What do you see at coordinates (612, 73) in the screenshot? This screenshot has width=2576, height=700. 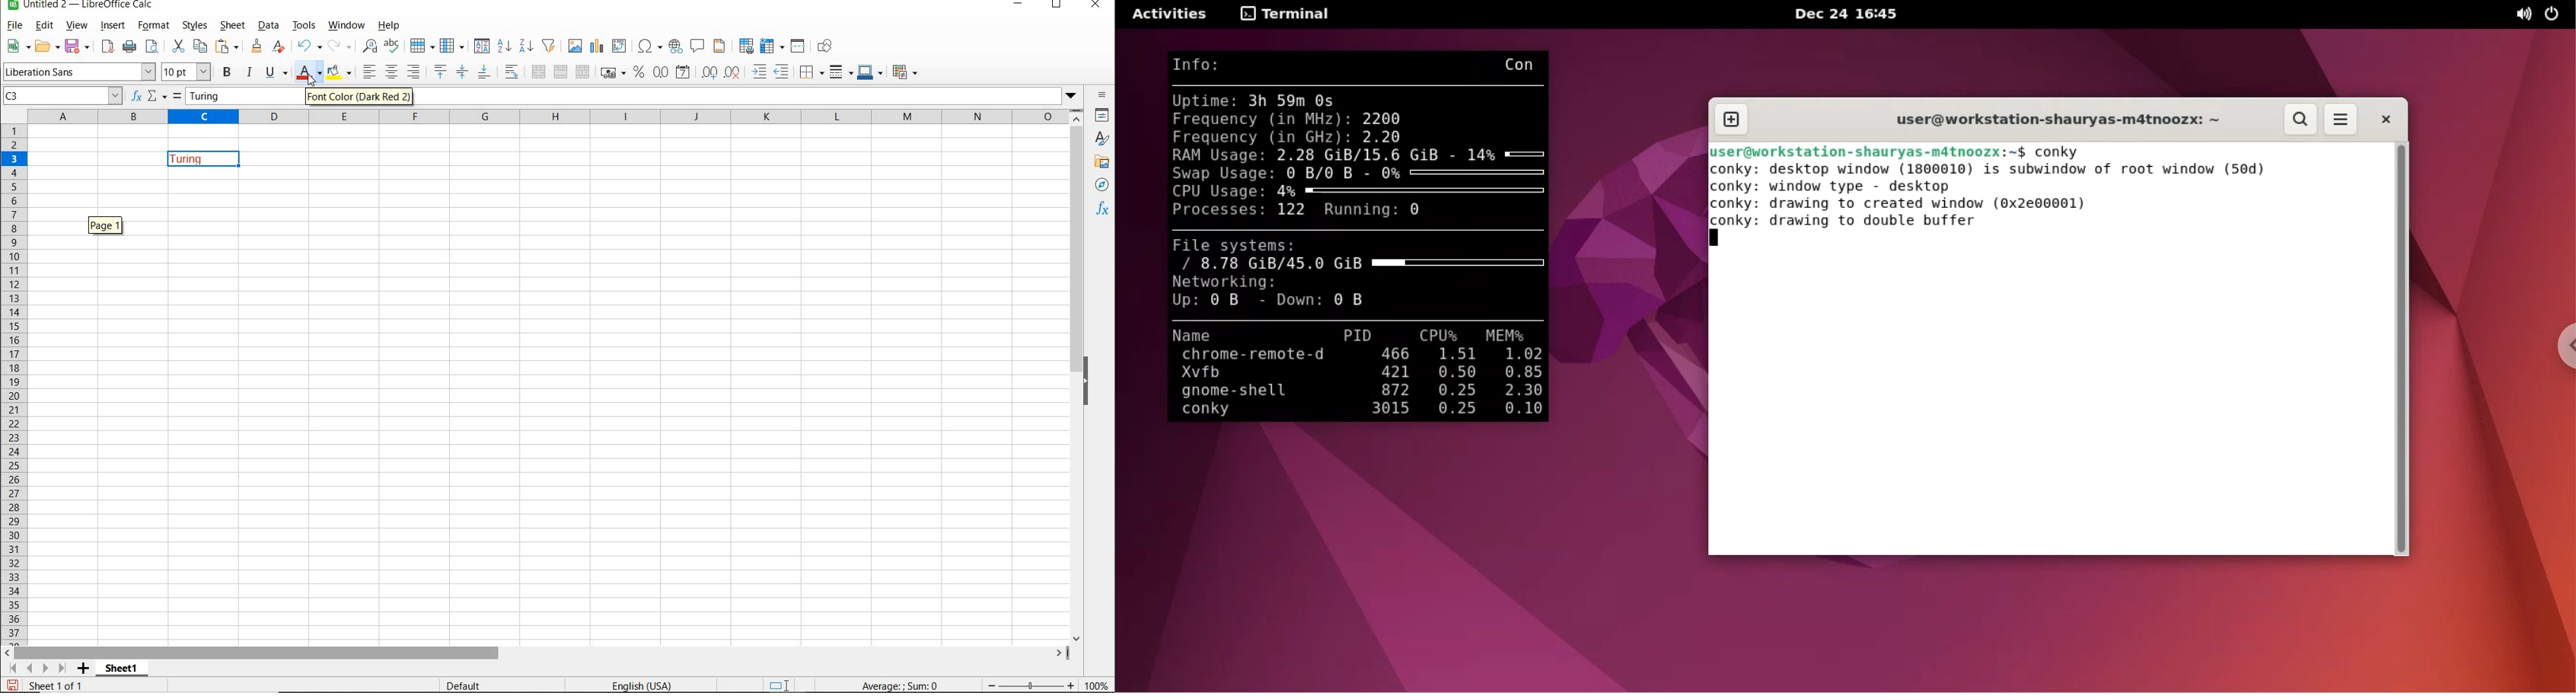 I see `FORMAT AS CURRENCY` at bounding box center [612, 73].